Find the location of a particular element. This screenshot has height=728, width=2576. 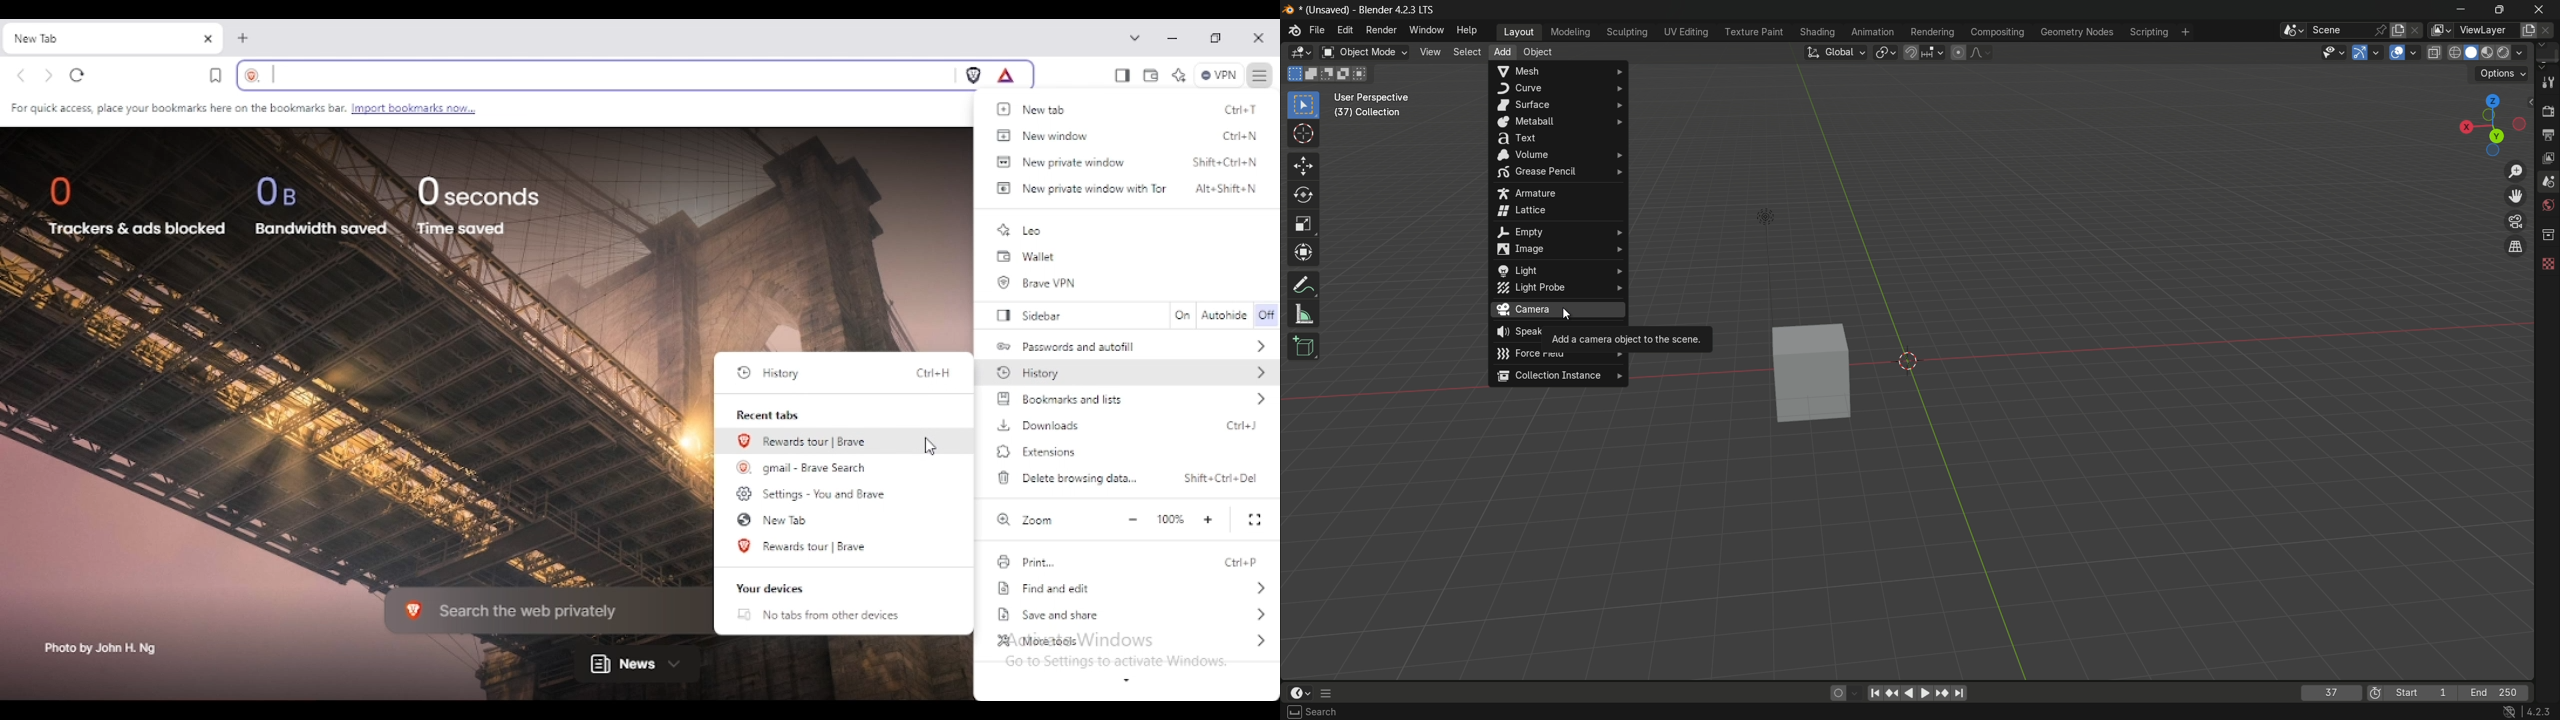

sidebar is located at coordinates (1034, 315).